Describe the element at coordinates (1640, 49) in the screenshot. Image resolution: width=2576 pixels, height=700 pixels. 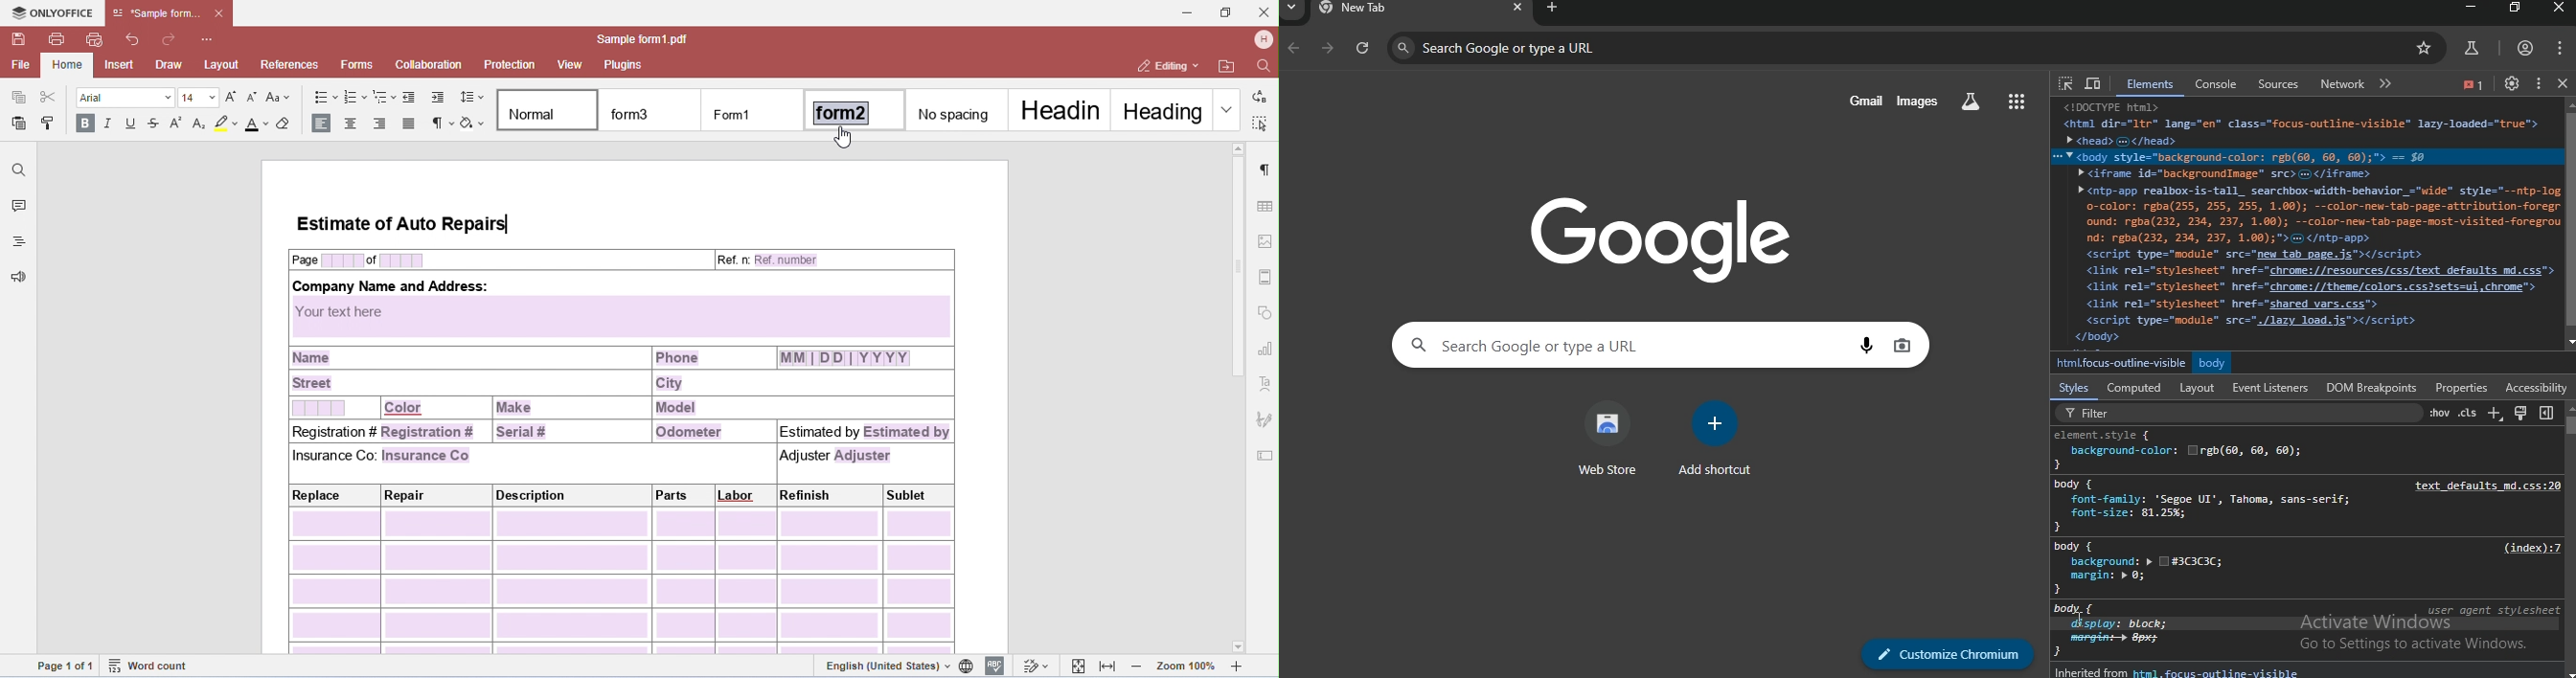
I see `search google or type a URL` at that location.